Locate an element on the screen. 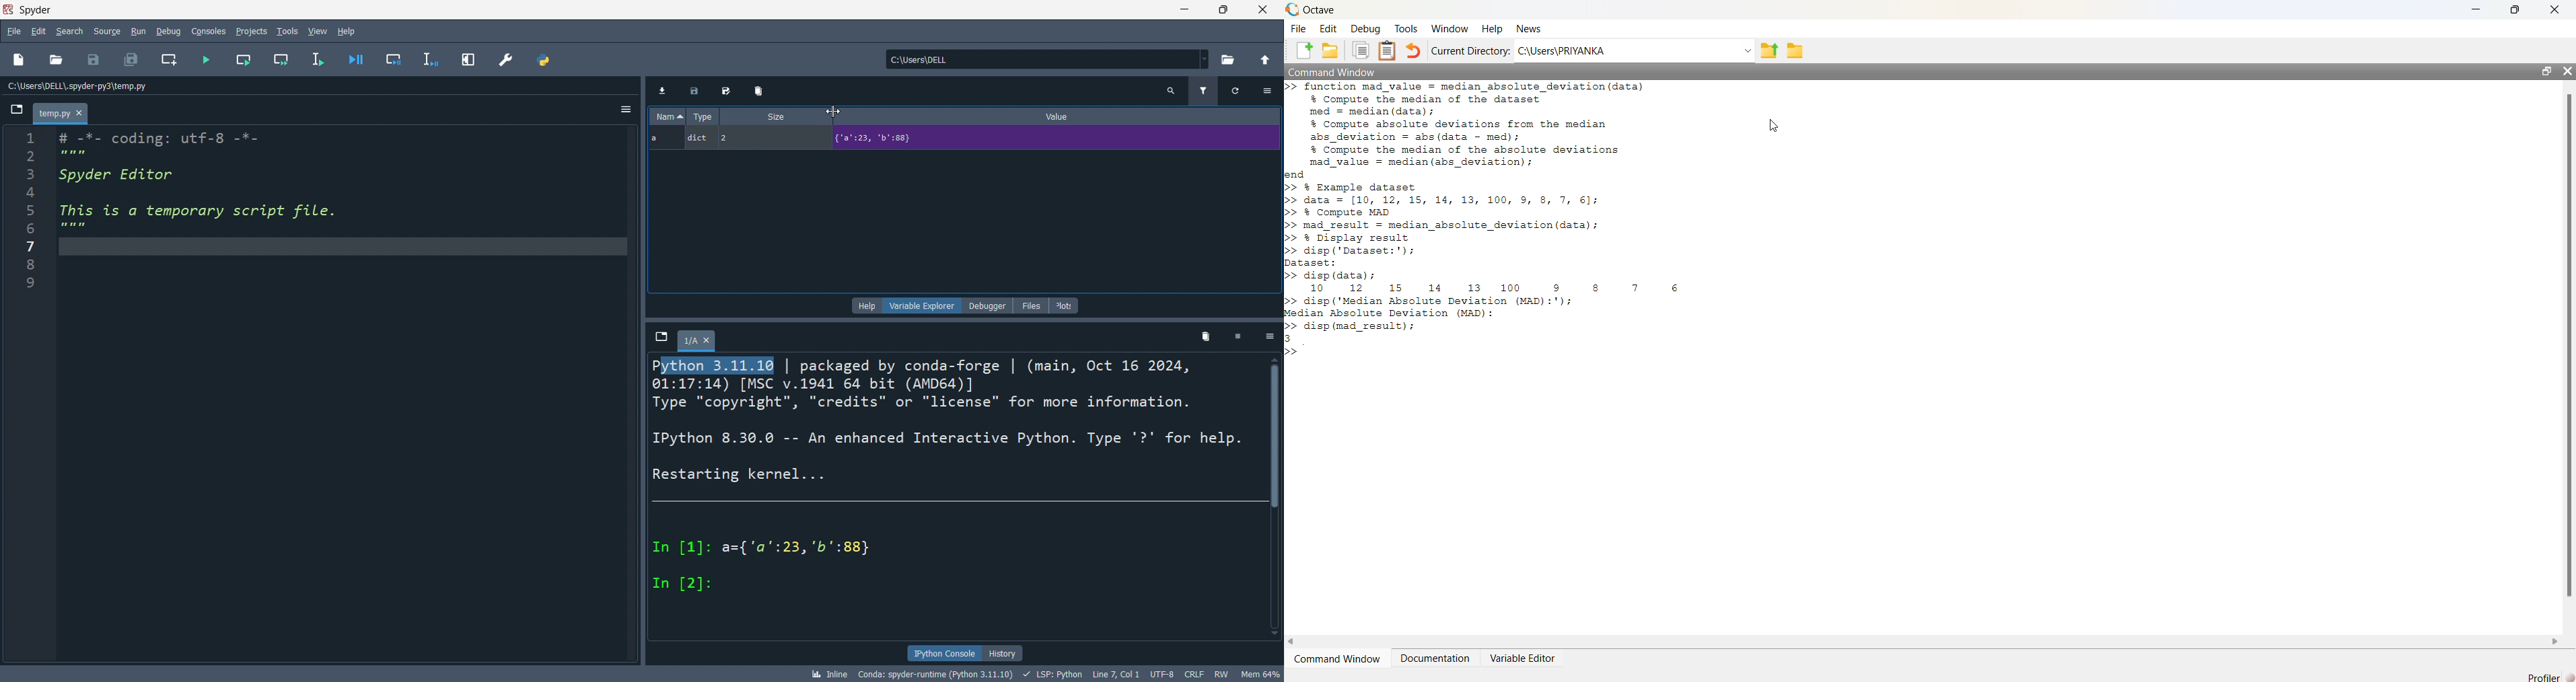 This screenshot has width=2576, height=700. debug line is located at coordinates (429, 58).